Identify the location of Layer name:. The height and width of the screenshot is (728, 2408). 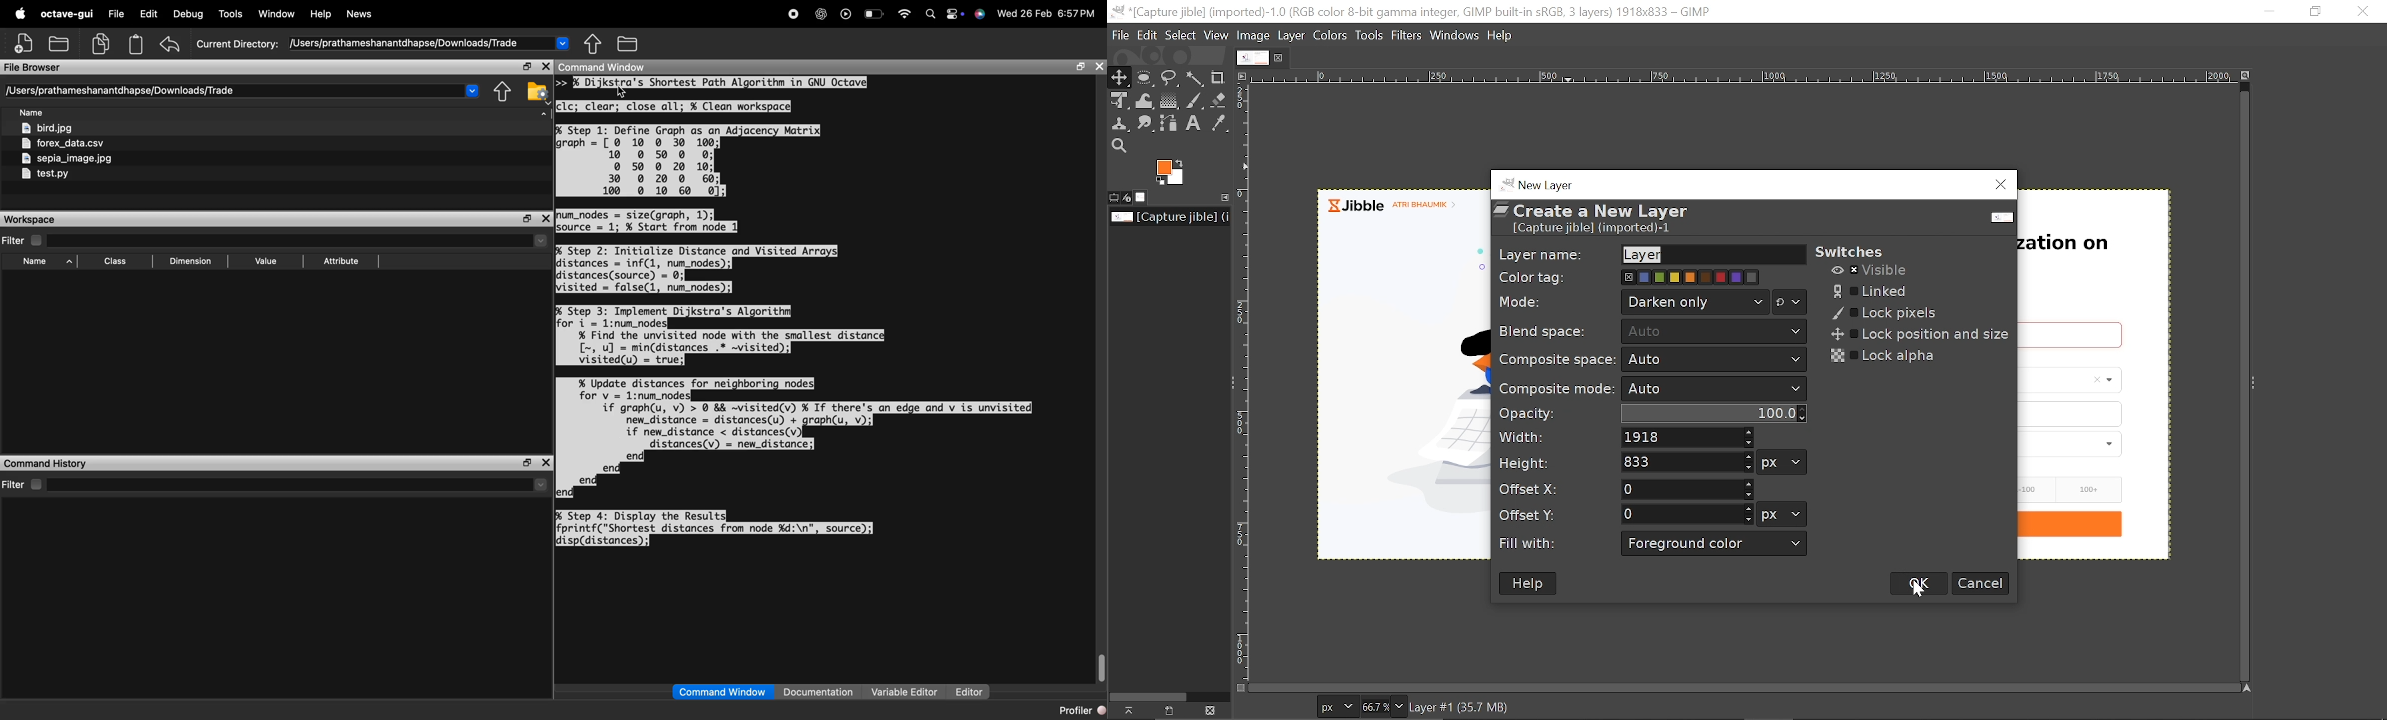
(1539, 252).